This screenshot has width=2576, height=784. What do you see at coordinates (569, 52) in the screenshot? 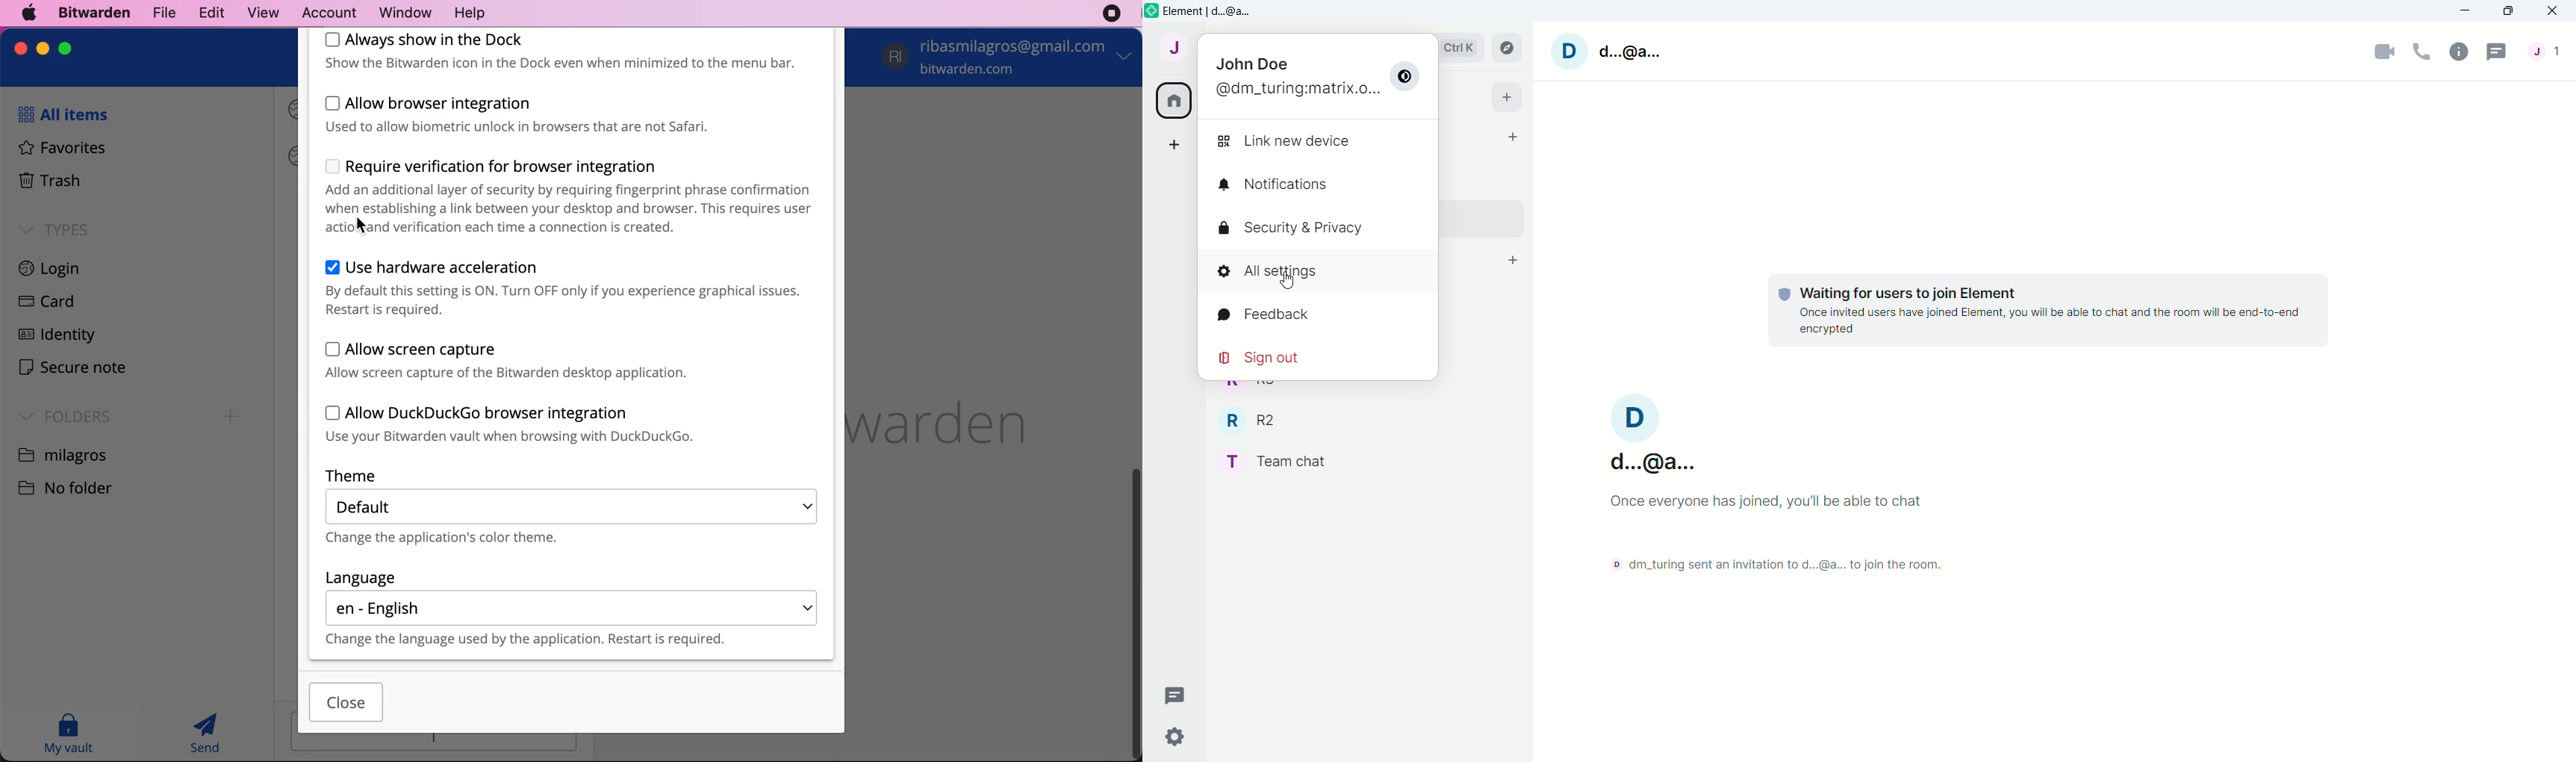
I see `always show in the dock` at bounding box center [569, 52].